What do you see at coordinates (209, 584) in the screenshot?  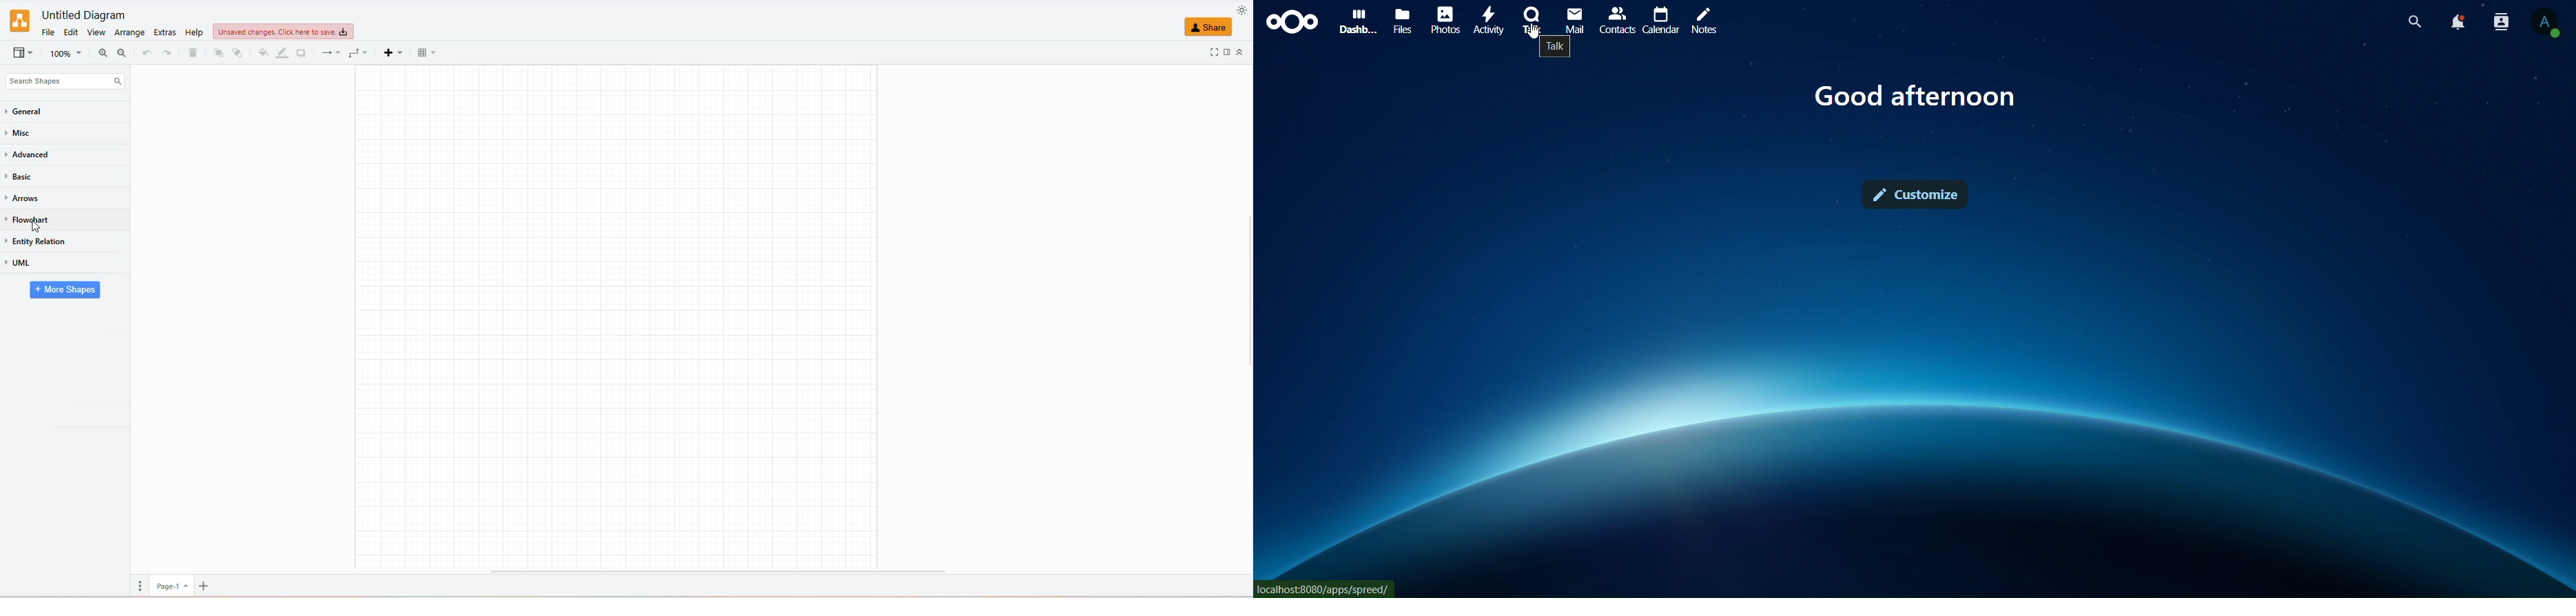 I see `add` at bounding box center [209, 584].